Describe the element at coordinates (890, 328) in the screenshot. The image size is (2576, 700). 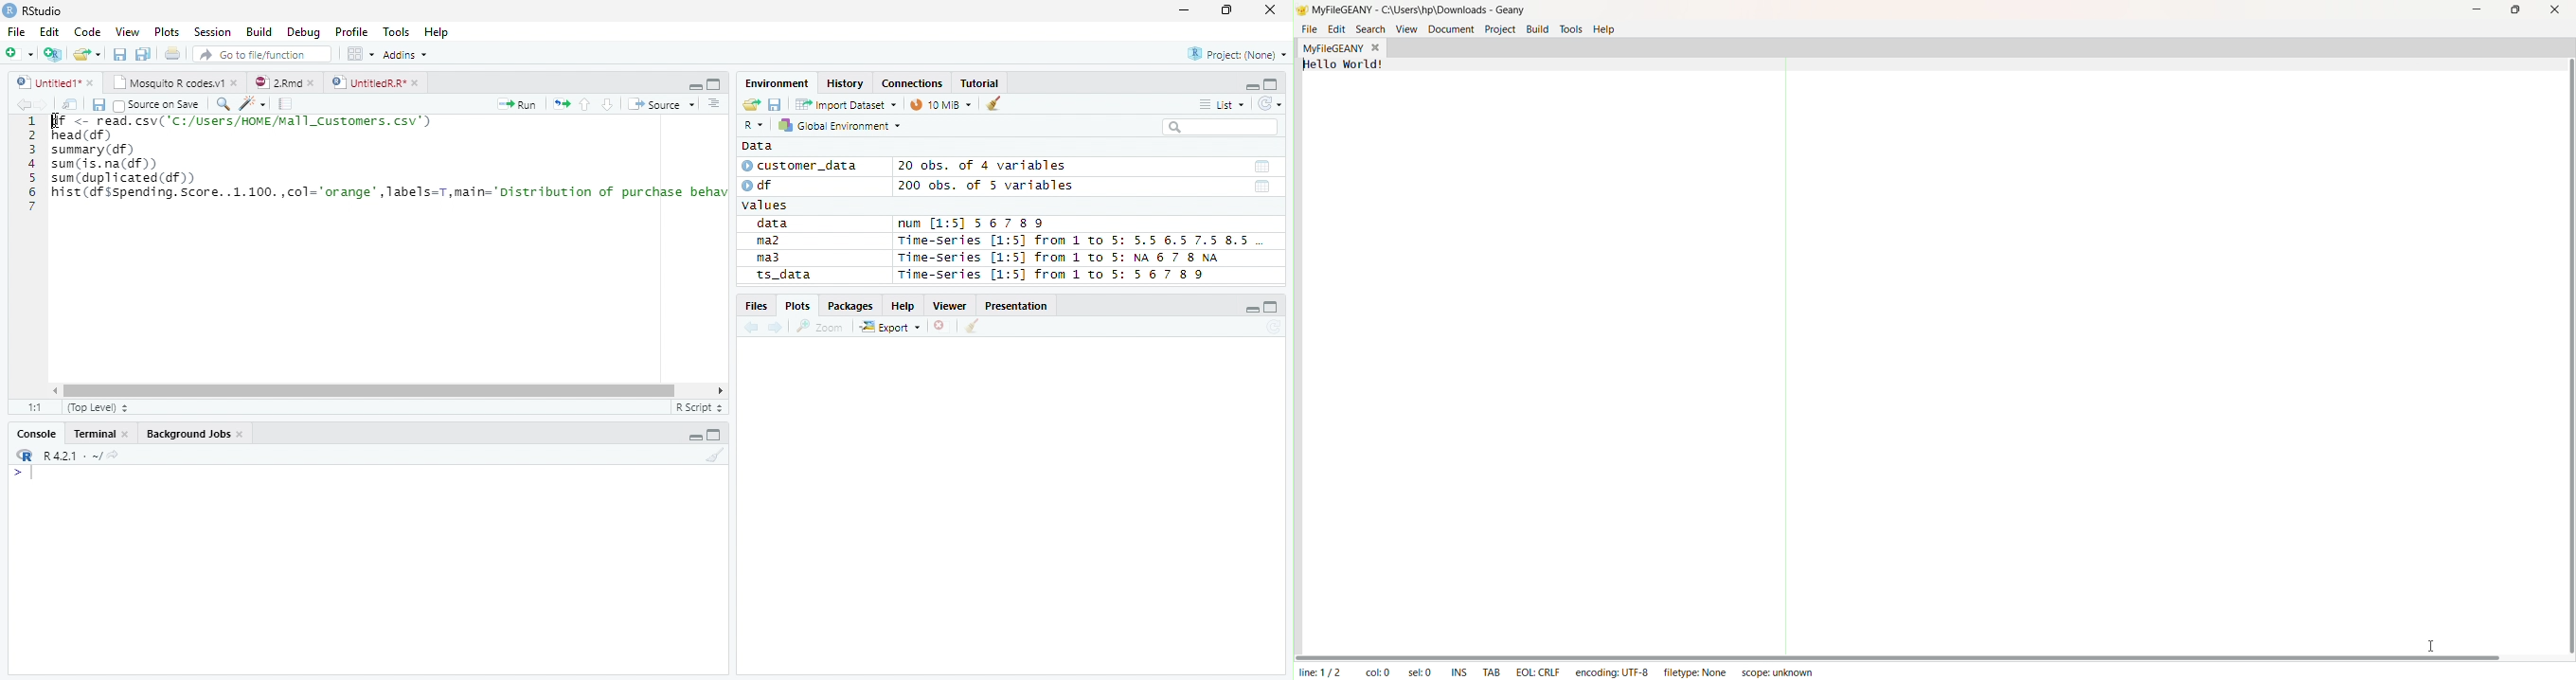
I see `Export` at that location.